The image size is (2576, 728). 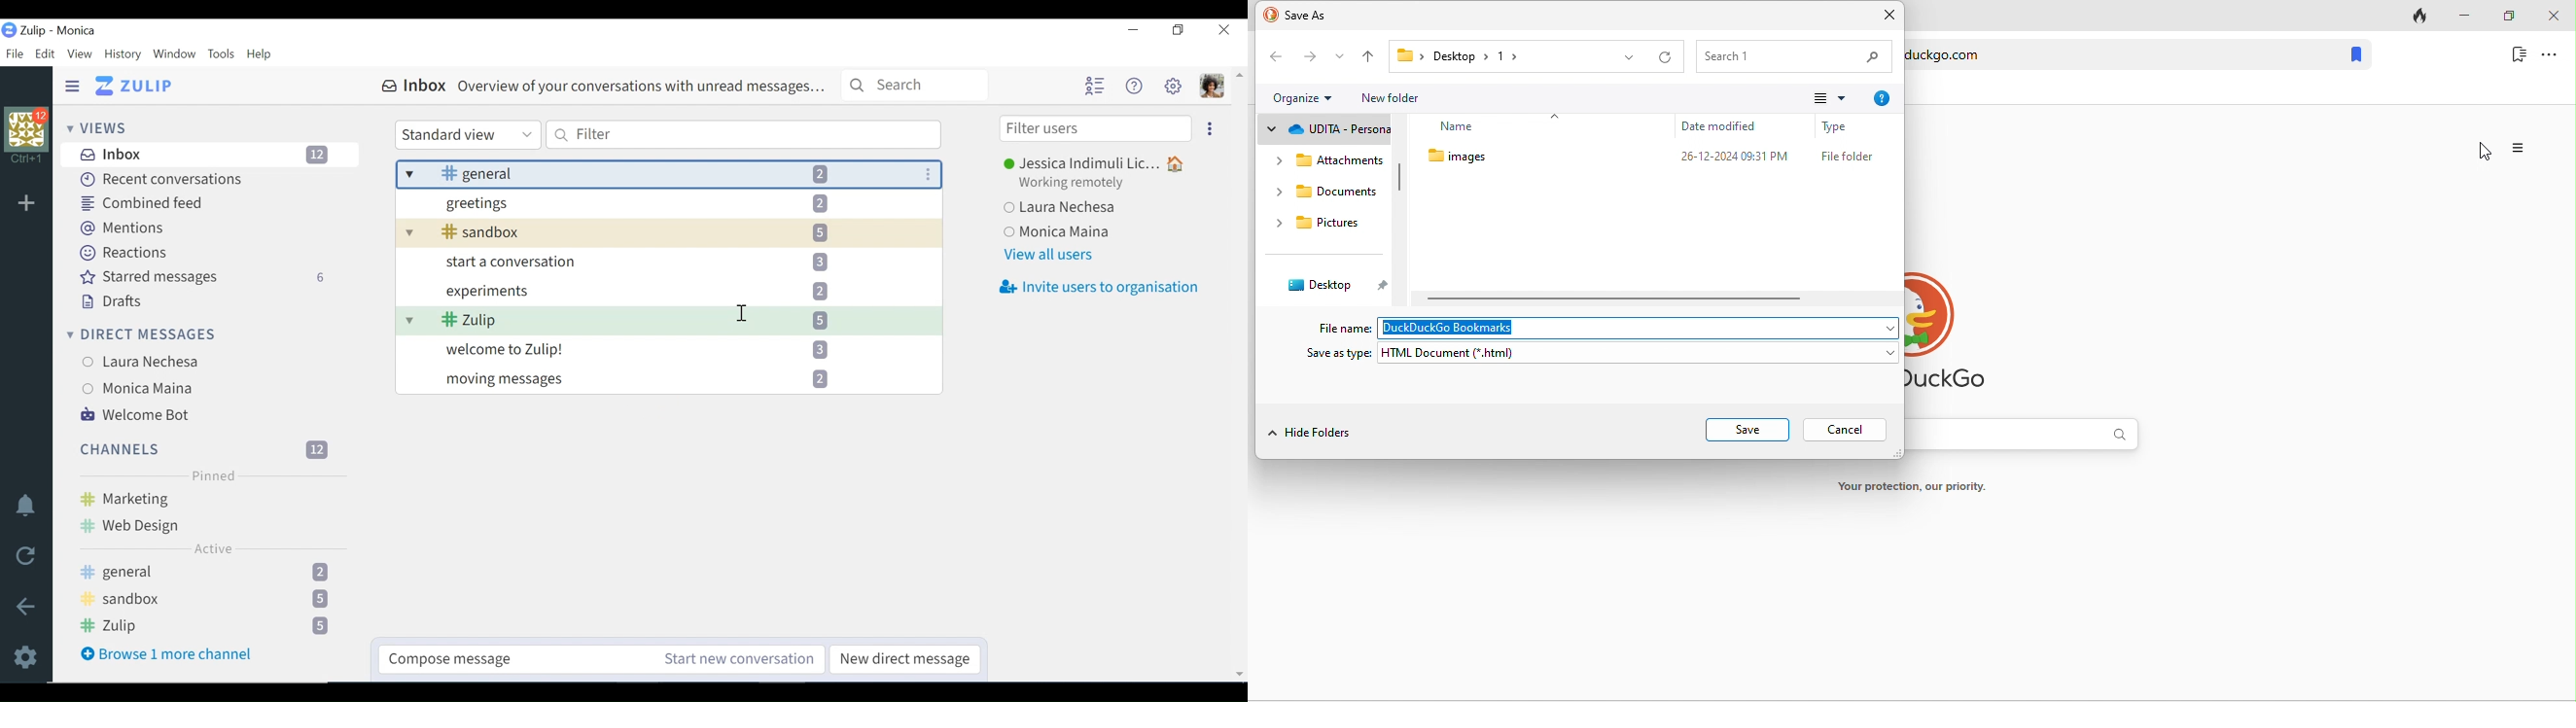 I want to click on minimize, so click(x=2465, y=14).